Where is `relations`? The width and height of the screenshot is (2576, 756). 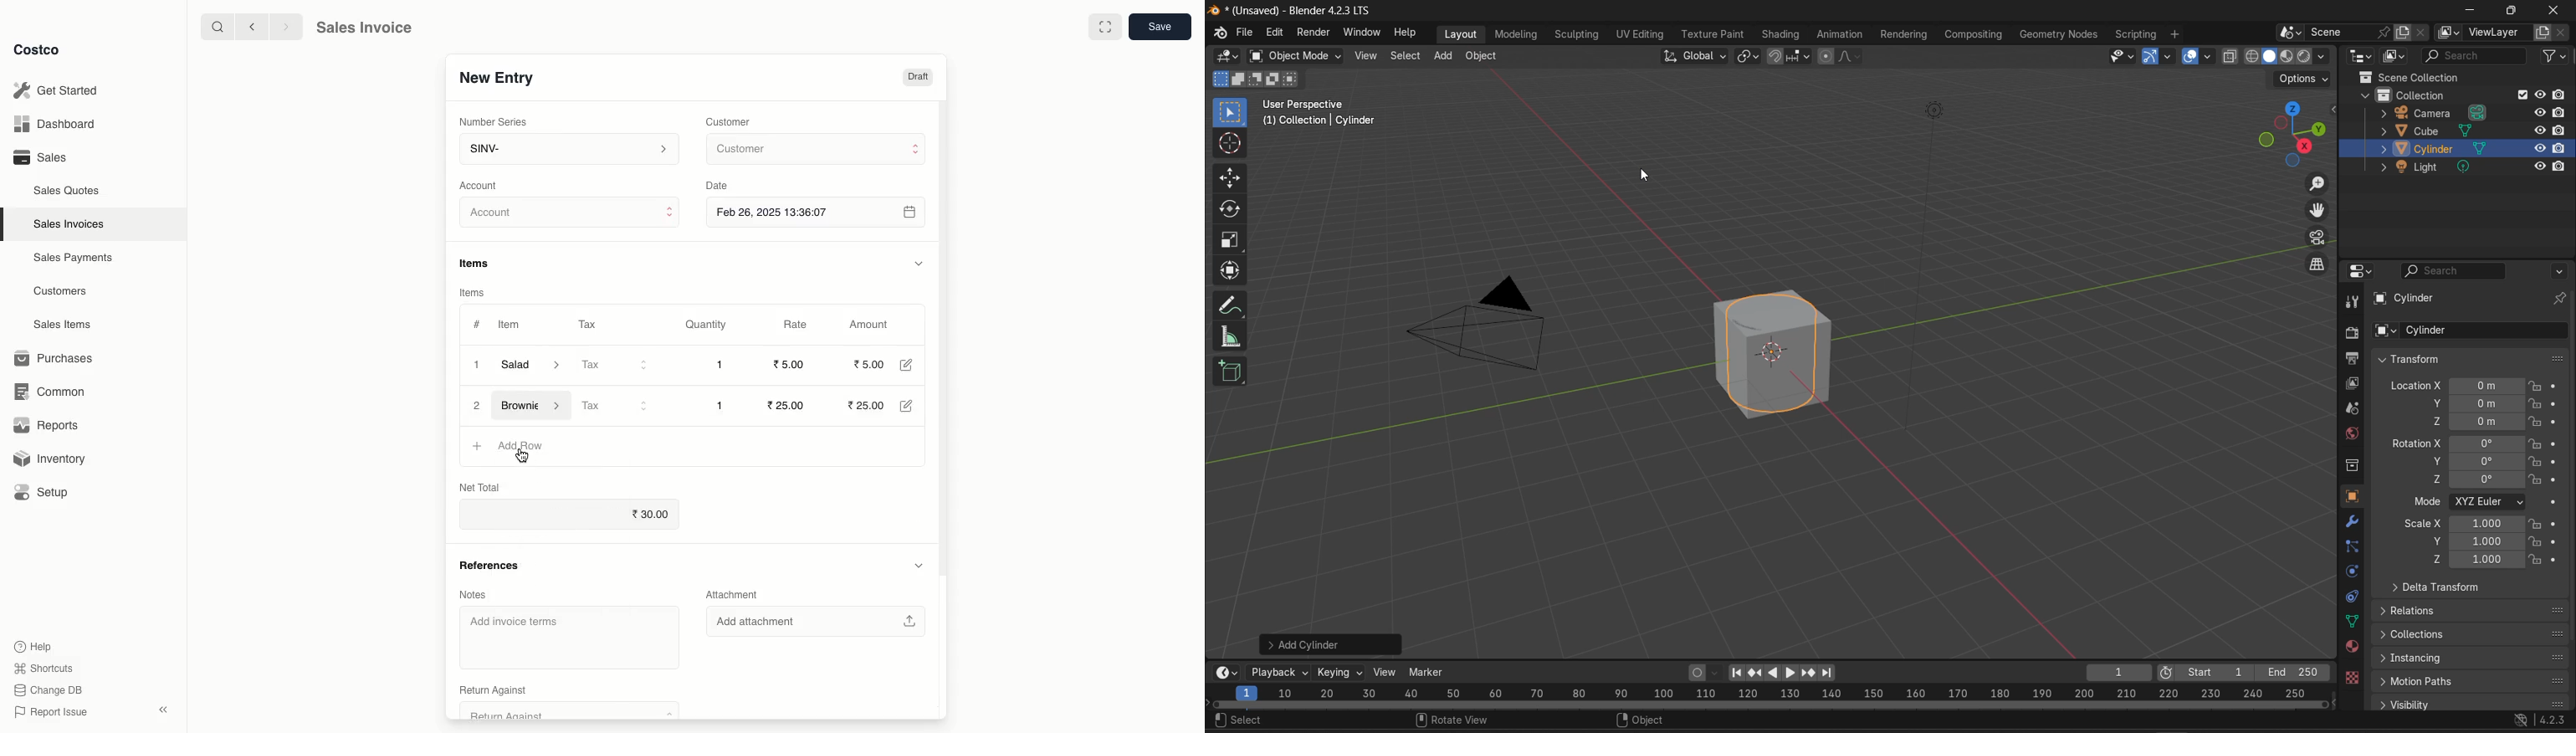
relations is located at coordinates (2470, 612).